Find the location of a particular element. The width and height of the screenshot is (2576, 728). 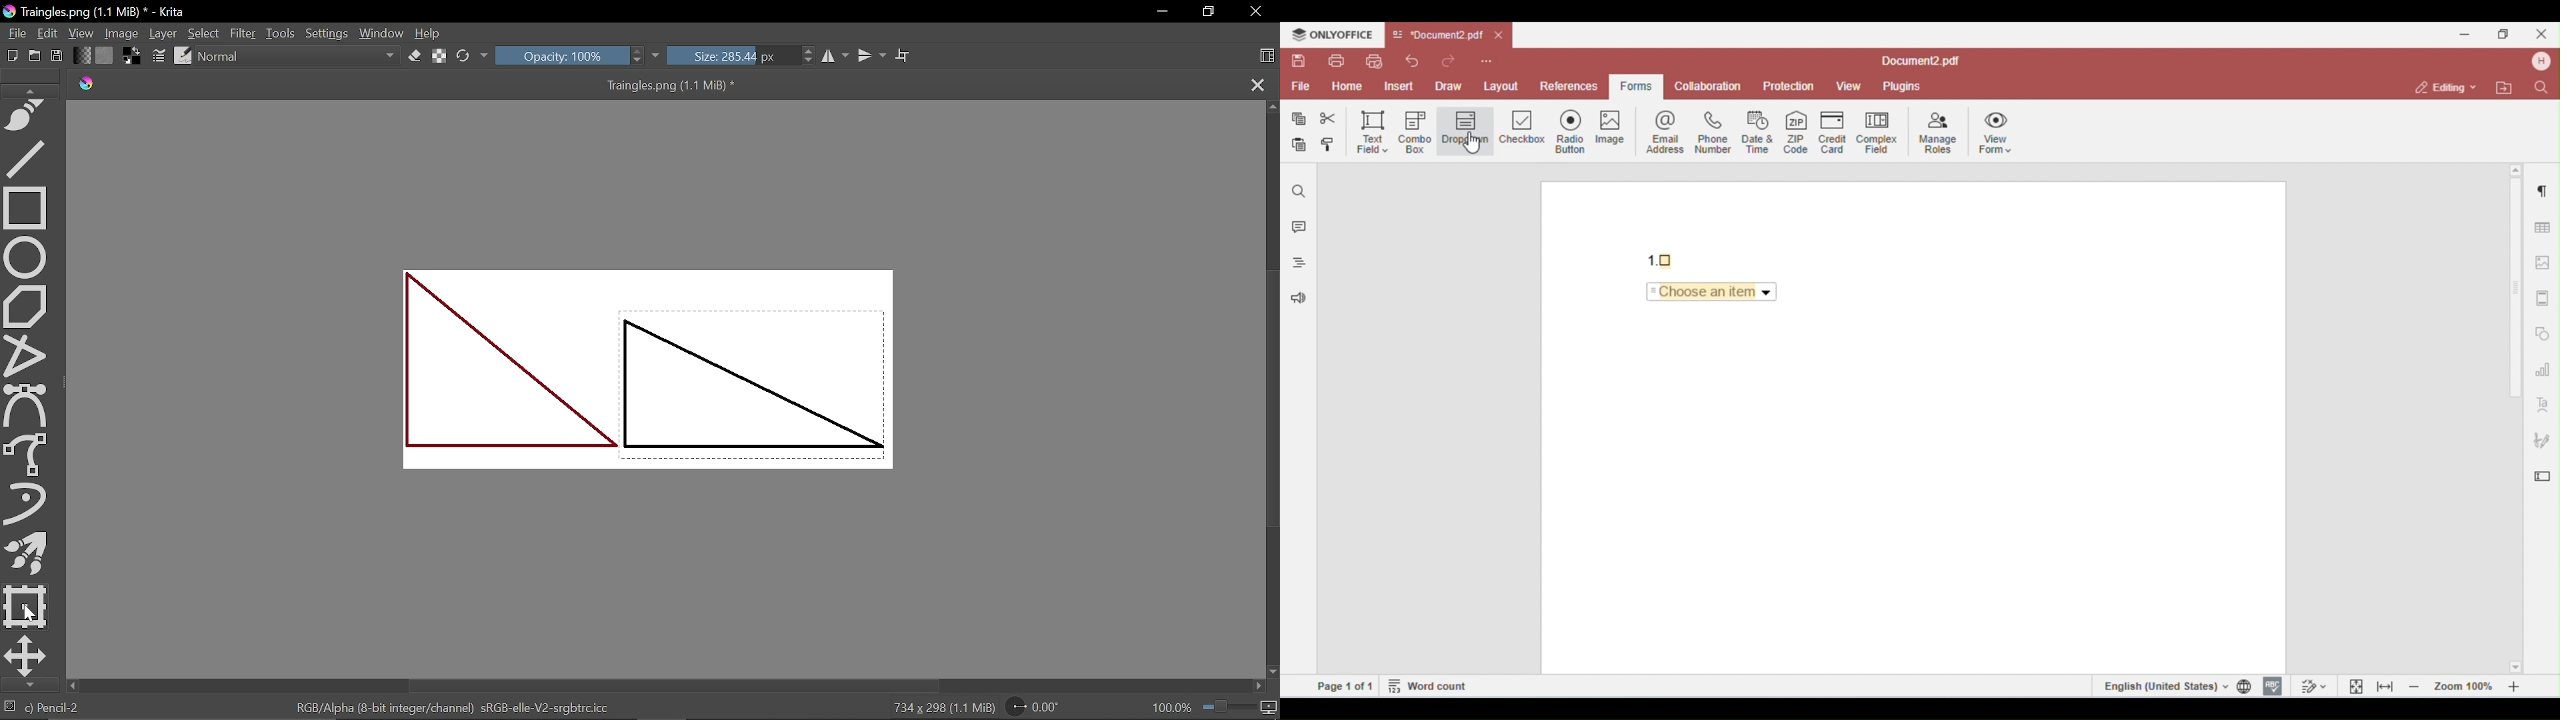

Move up in tools is located at coordinates (33, 90).